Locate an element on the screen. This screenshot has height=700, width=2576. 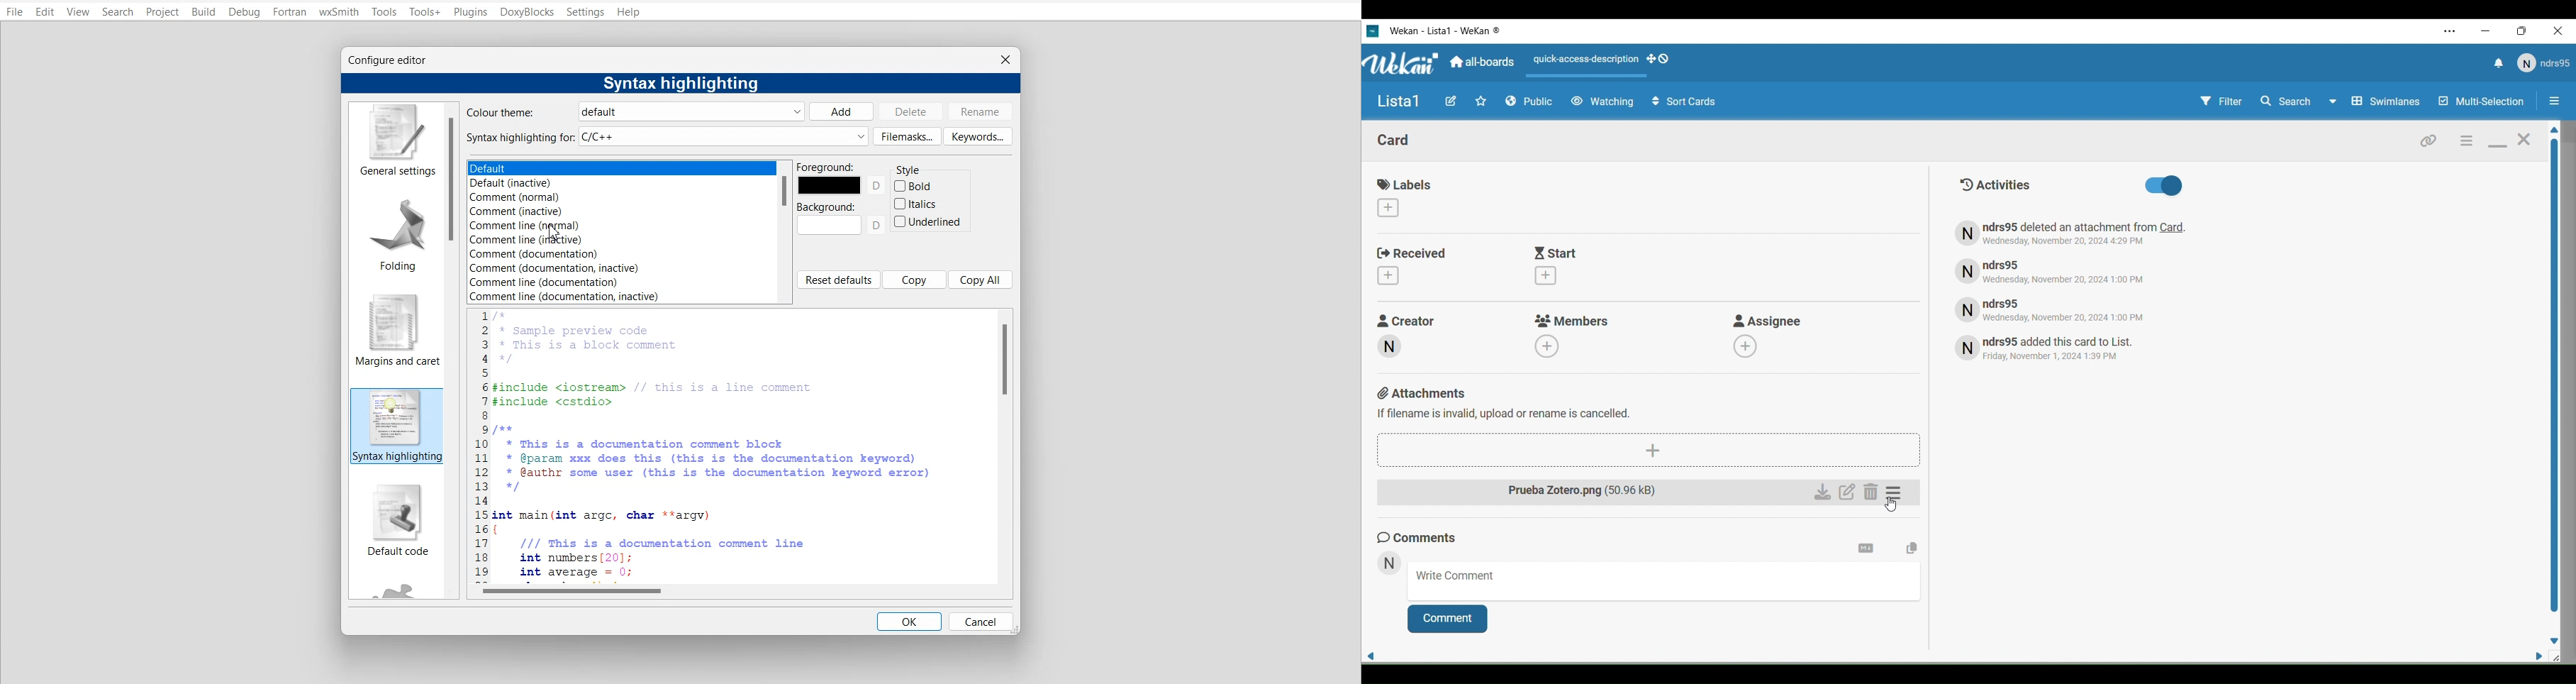
Filemasks is located at coordinates (906, 136).